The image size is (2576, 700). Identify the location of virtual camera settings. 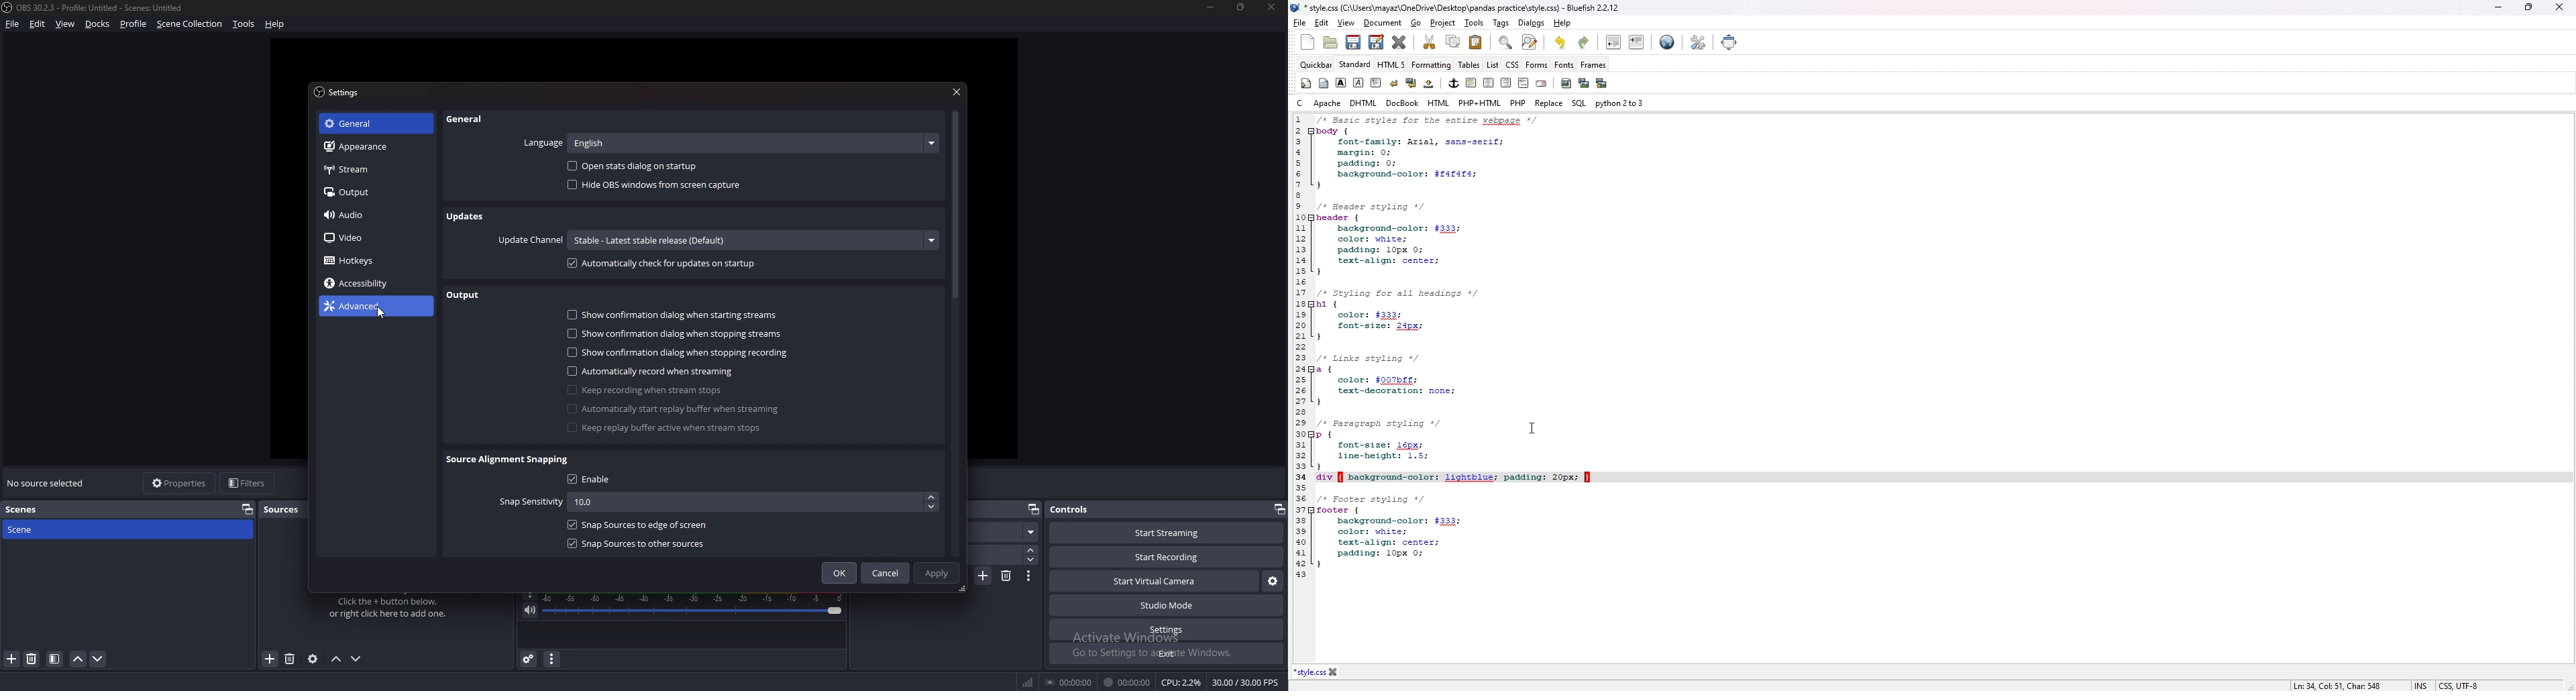
(1271, 582).